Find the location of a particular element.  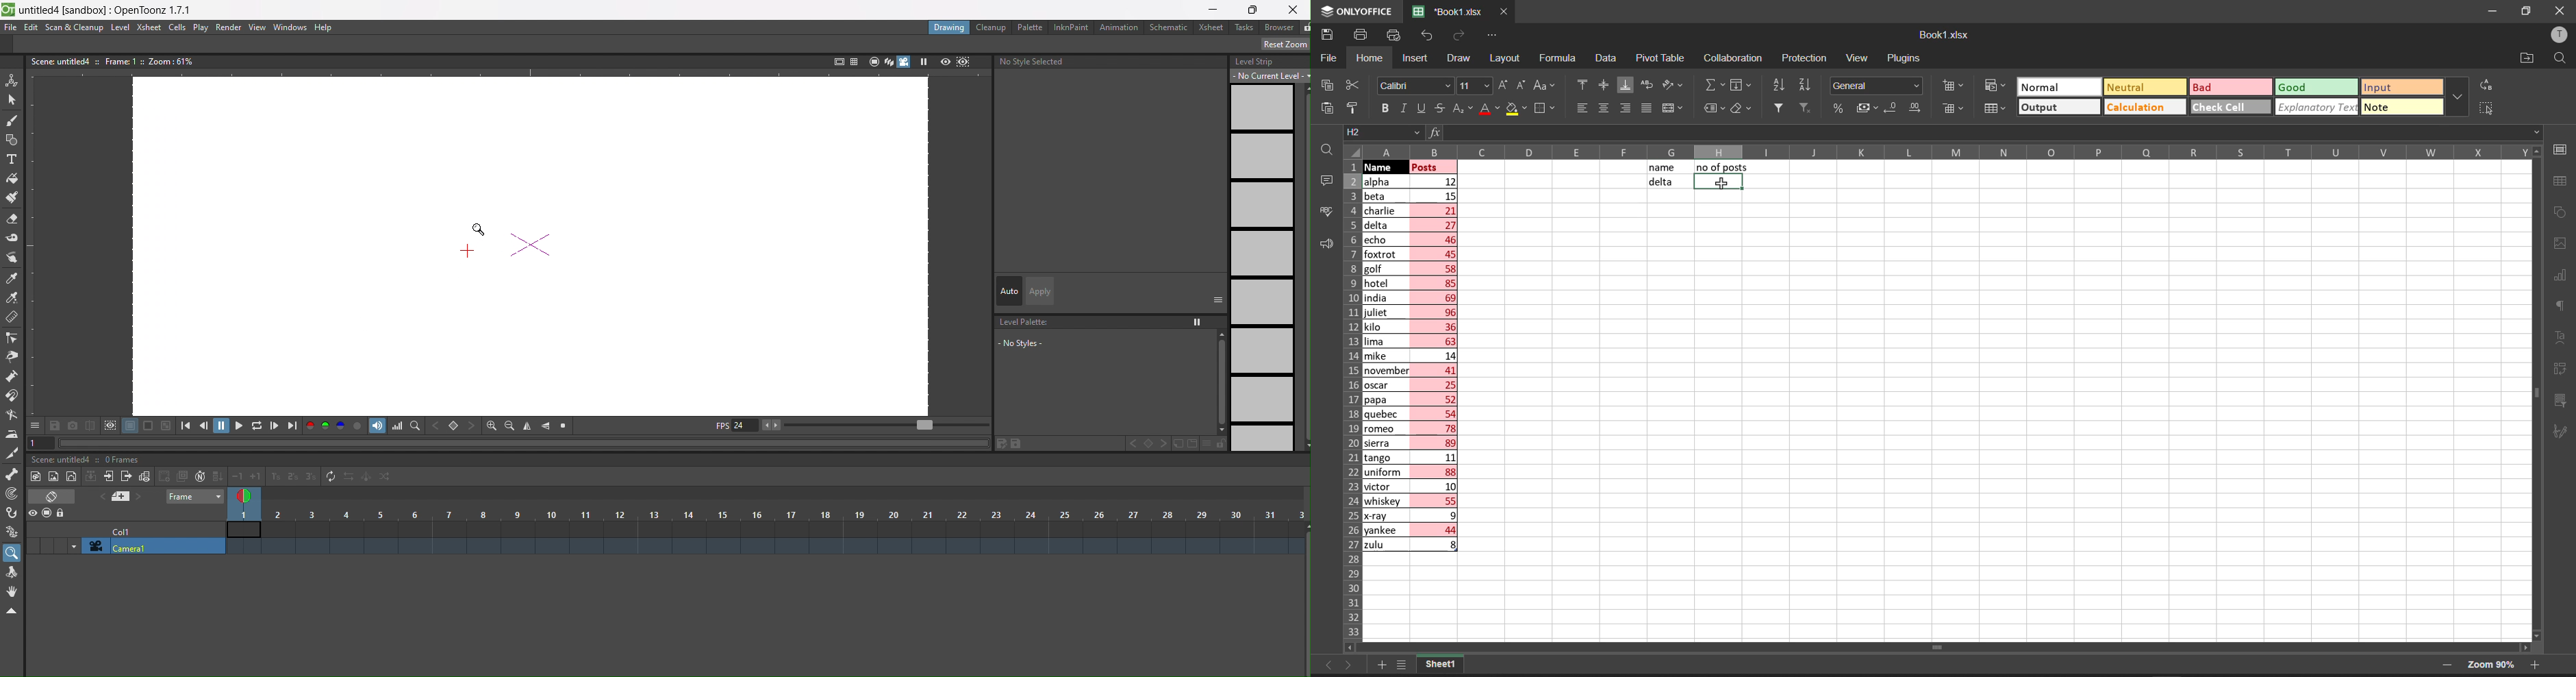

align center is located at coordinates (1603, 86).